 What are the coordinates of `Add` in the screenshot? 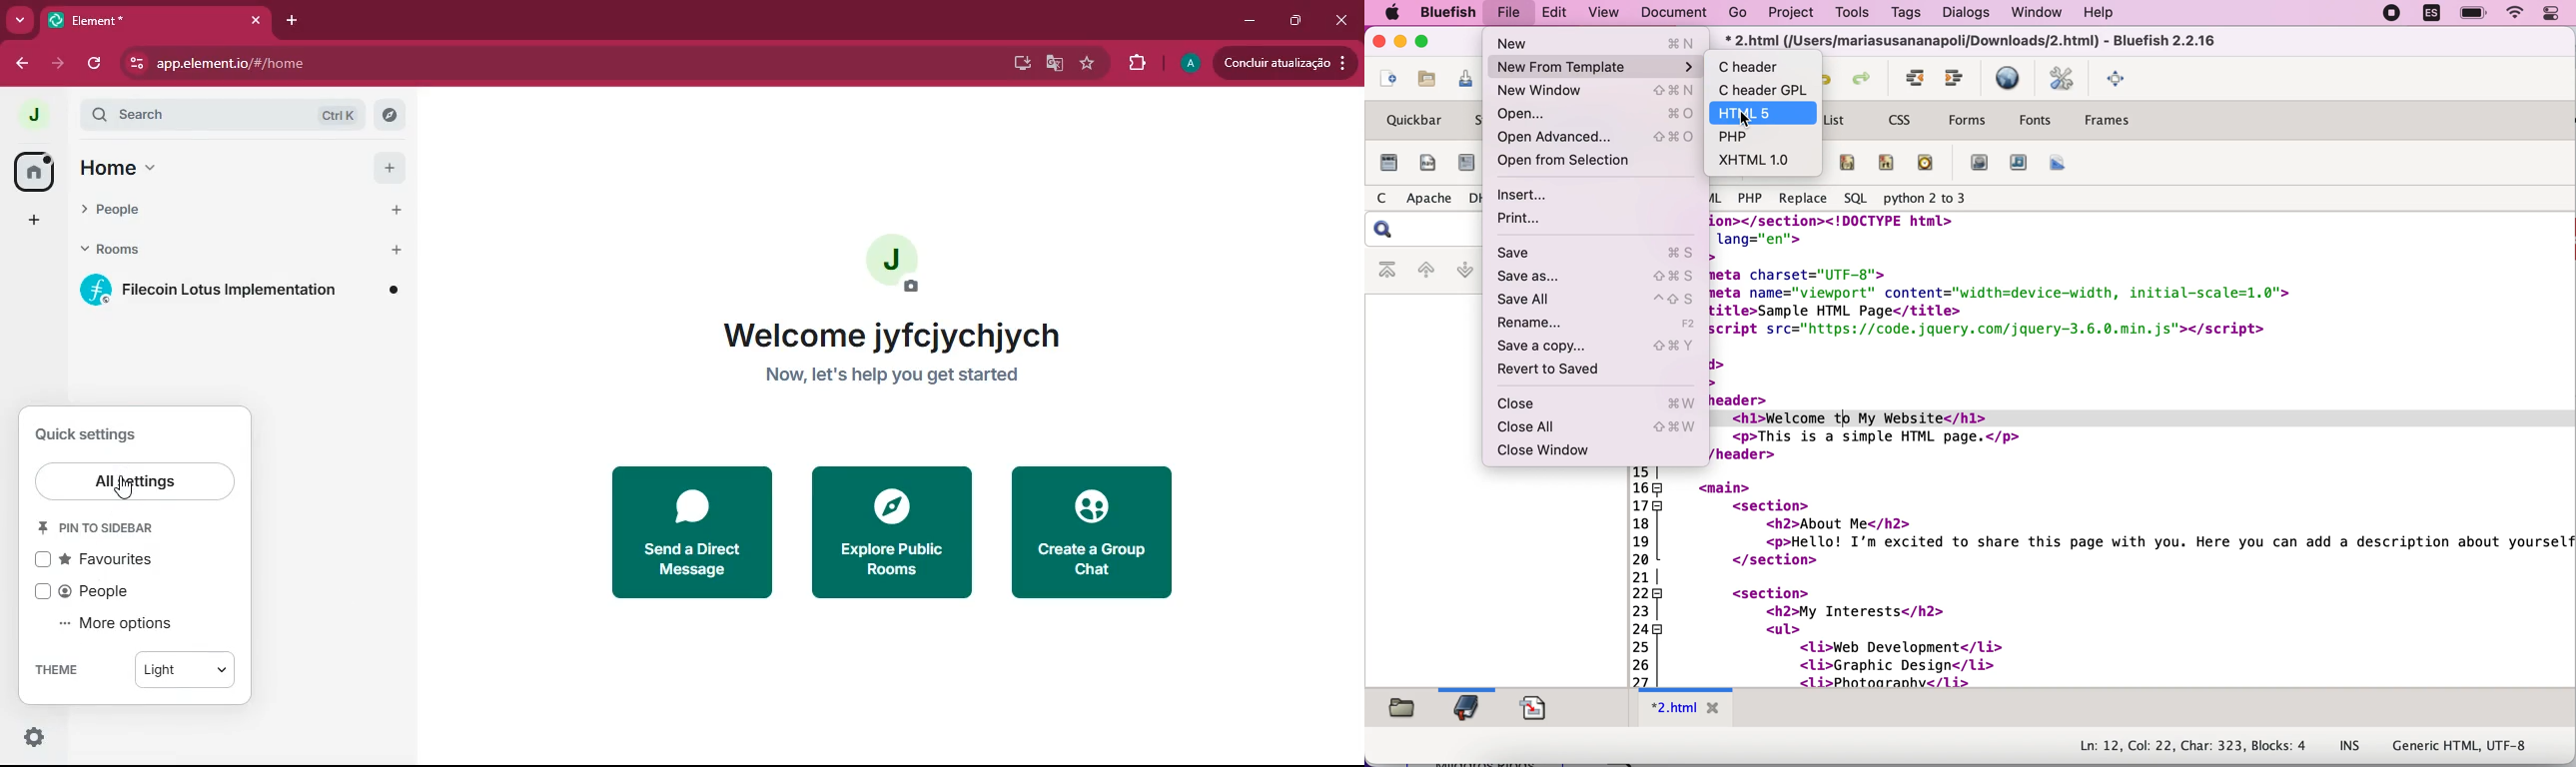 It's located at (393, 211).